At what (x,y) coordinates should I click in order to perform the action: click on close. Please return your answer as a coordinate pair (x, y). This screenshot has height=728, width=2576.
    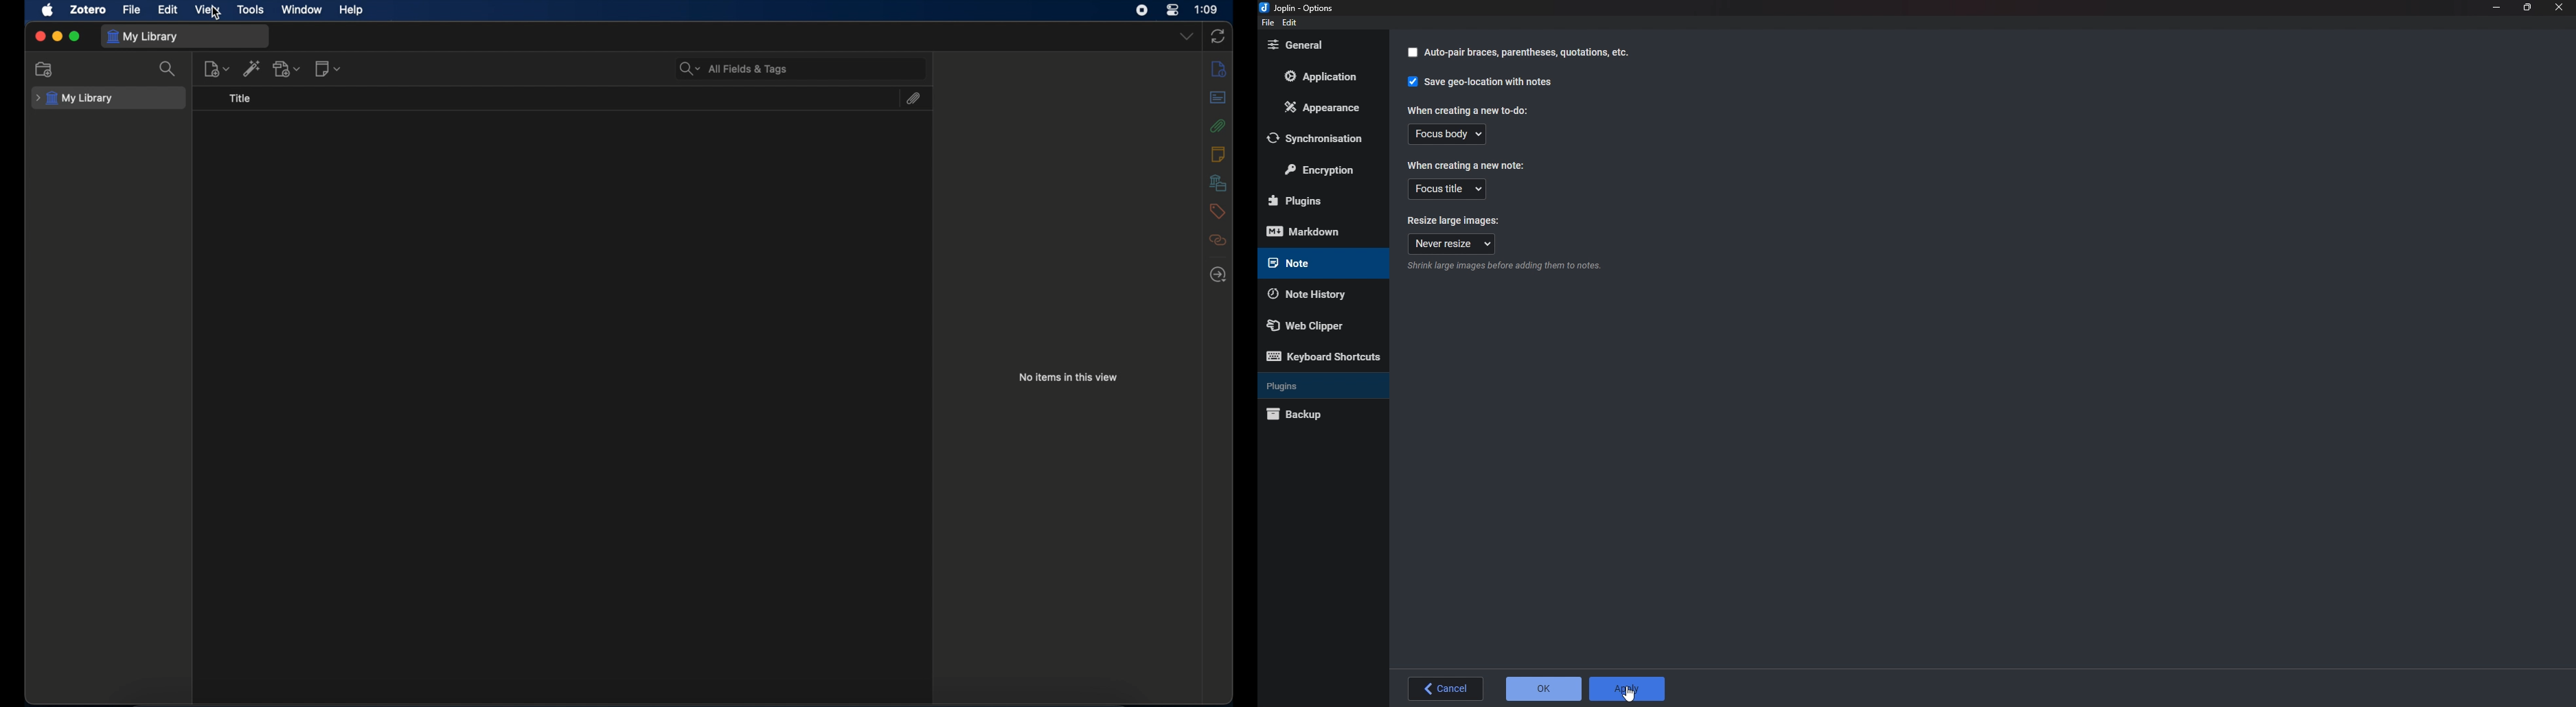
    Looking at the image, I should click on (2558, 9).